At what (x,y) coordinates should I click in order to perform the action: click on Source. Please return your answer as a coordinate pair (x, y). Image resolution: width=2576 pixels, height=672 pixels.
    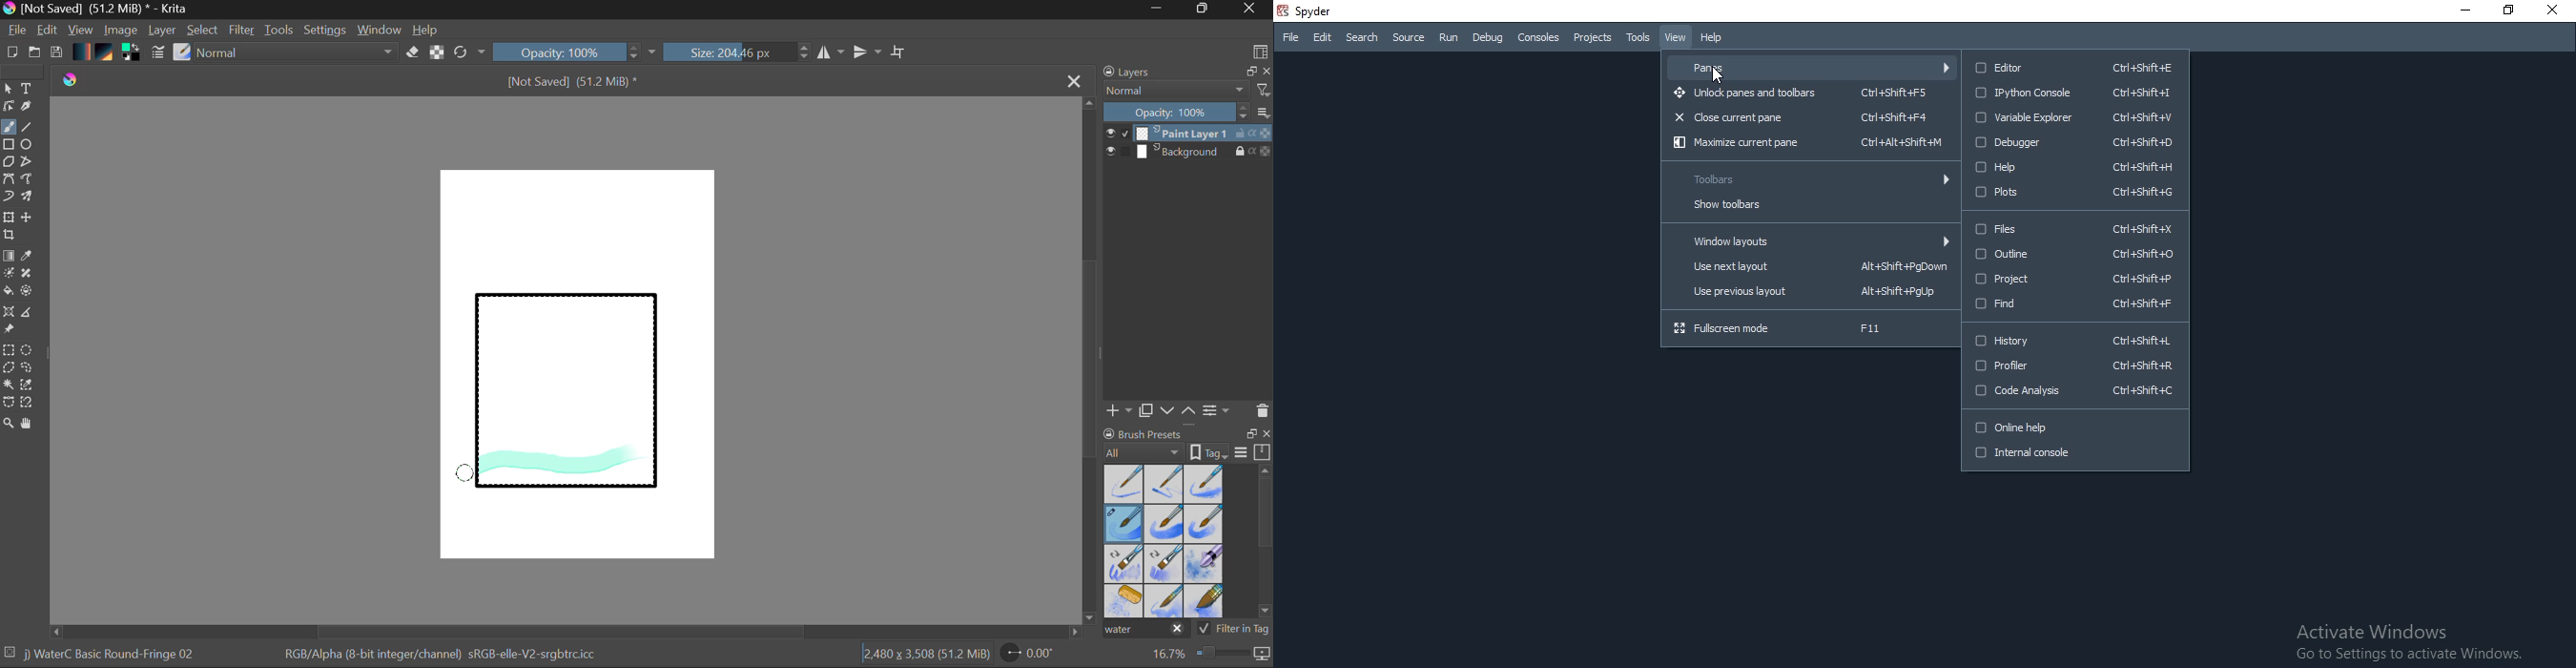
    Looking at the image, I should click on (1410, 38).